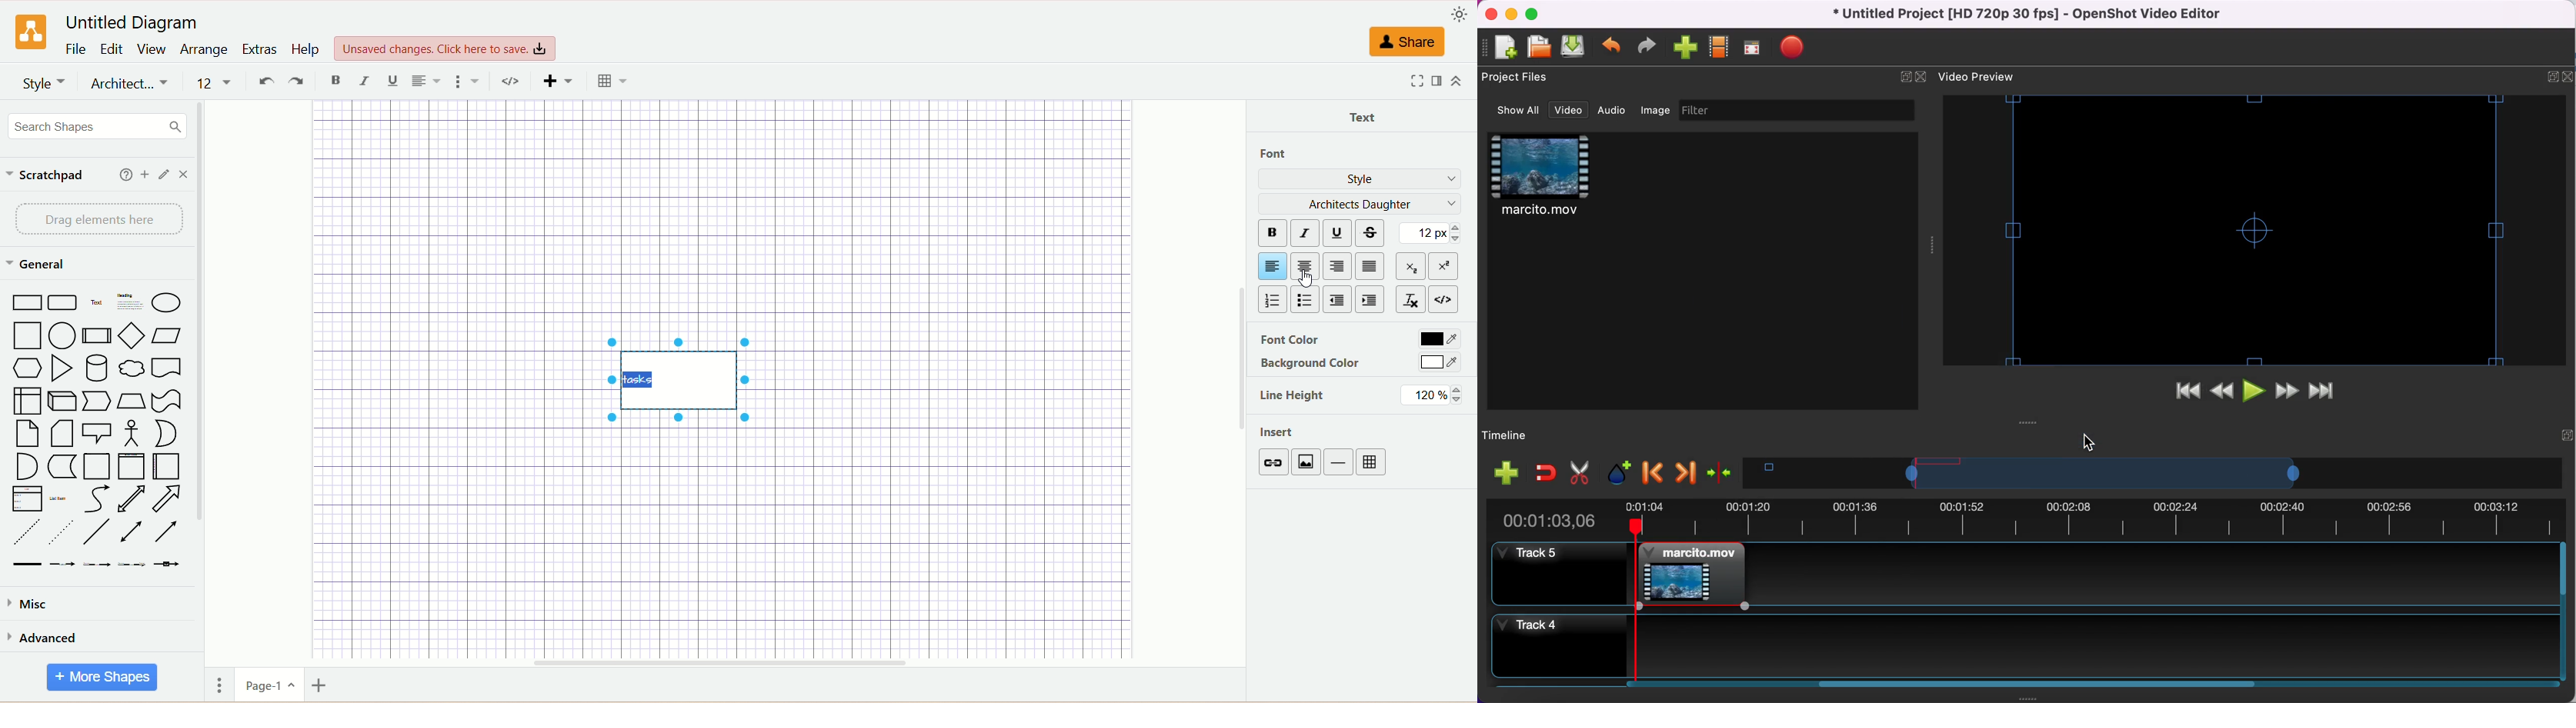  I want to click on add marker, so click(1616, 472).